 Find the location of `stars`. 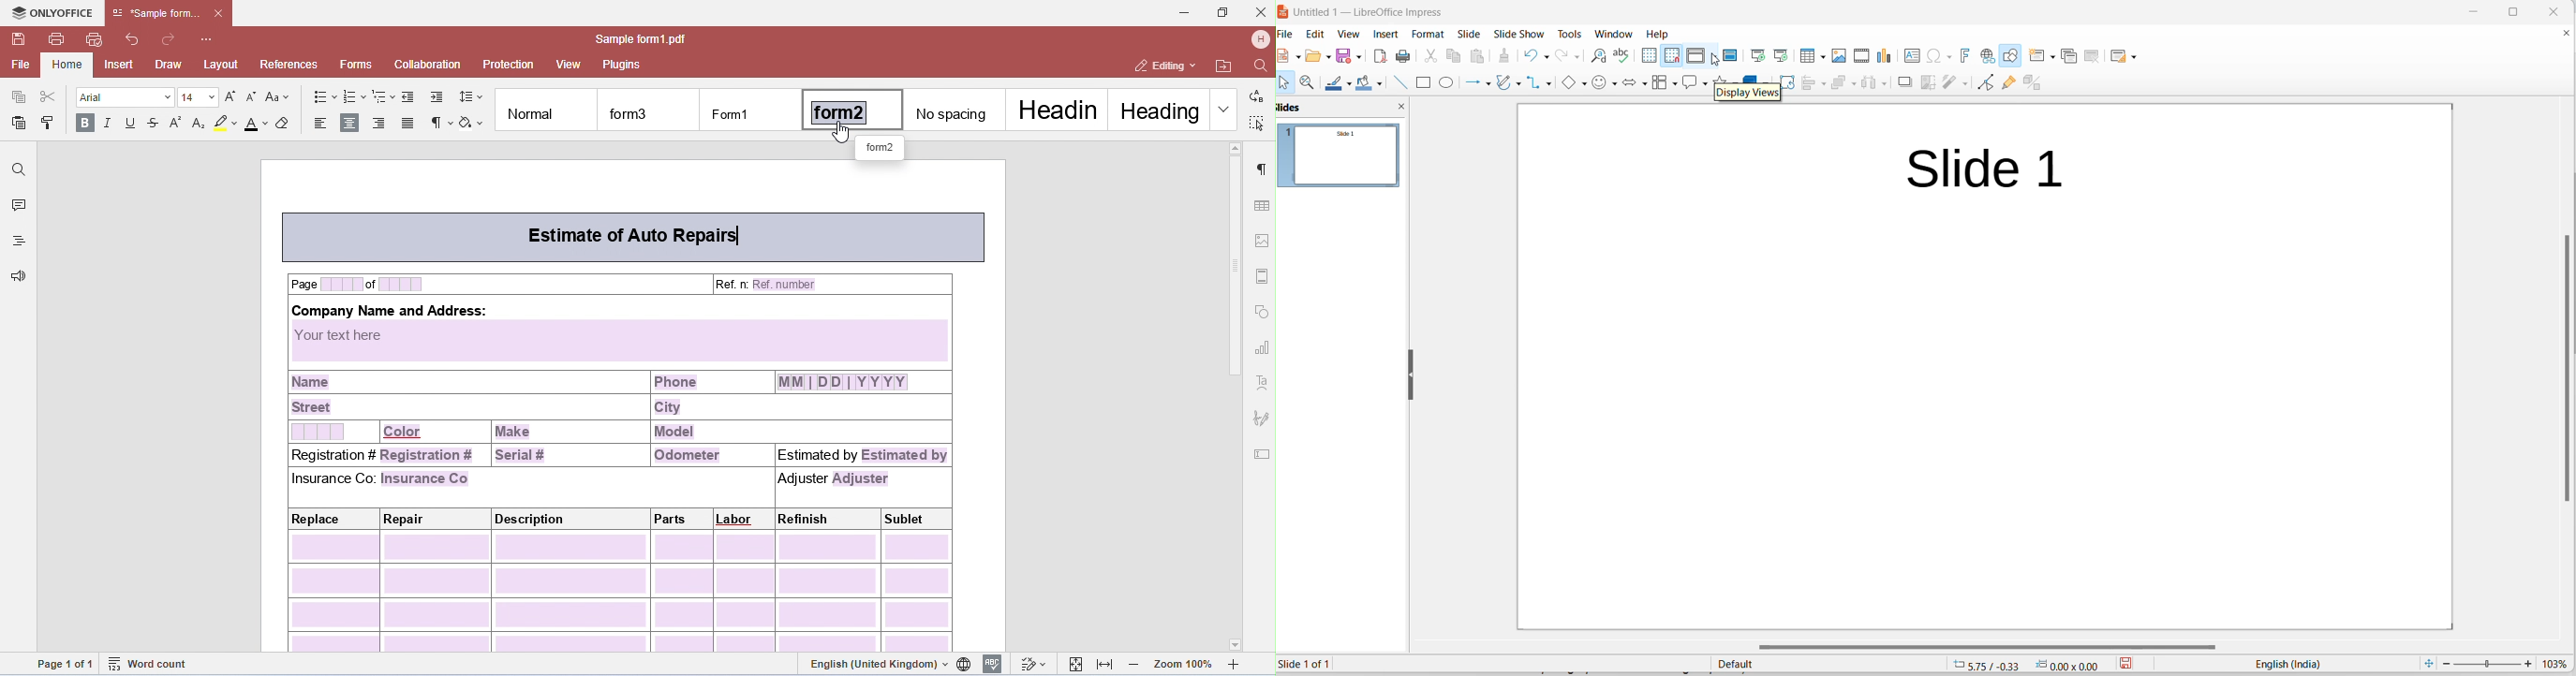

stars is located at coordinates (1725, 77).